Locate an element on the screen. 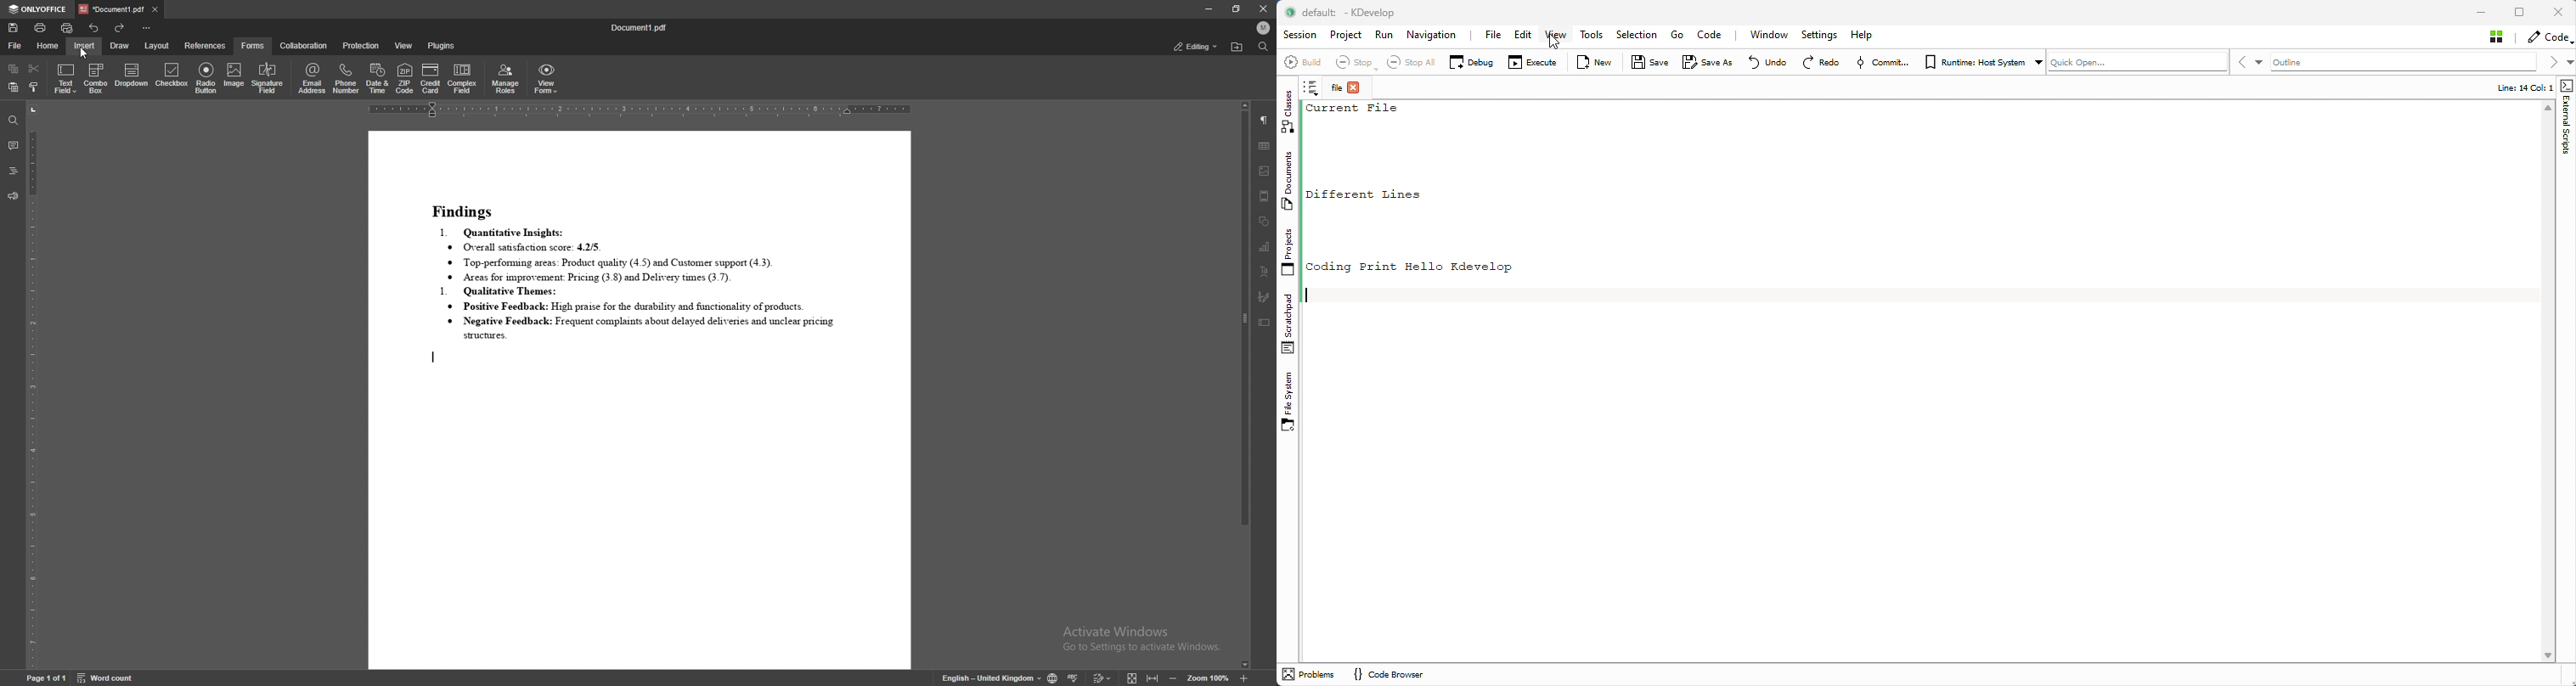 The image size is (2576, 700). status is located at coordinates (1194, 45).